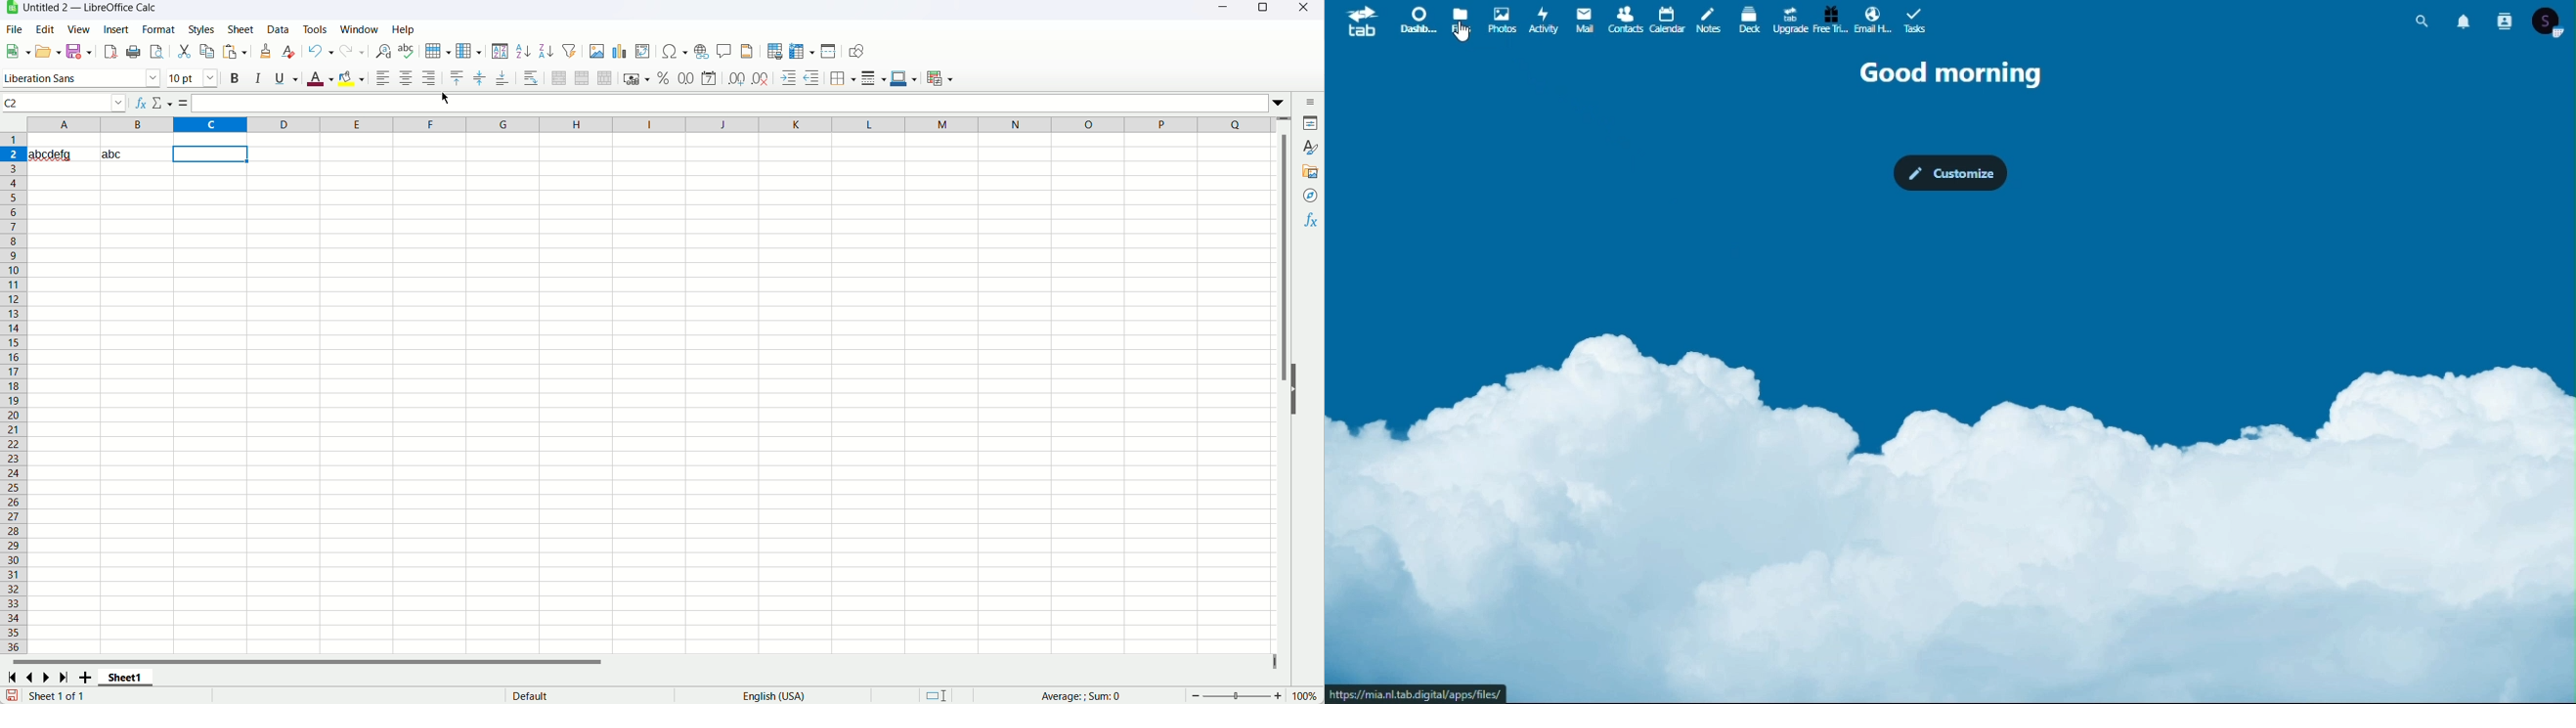 The height and width of the screenshot is (728, 2576). What do you see at coordinates (134, 154) in the screenshot?
I see `abc` at bounding box center [134, 154].